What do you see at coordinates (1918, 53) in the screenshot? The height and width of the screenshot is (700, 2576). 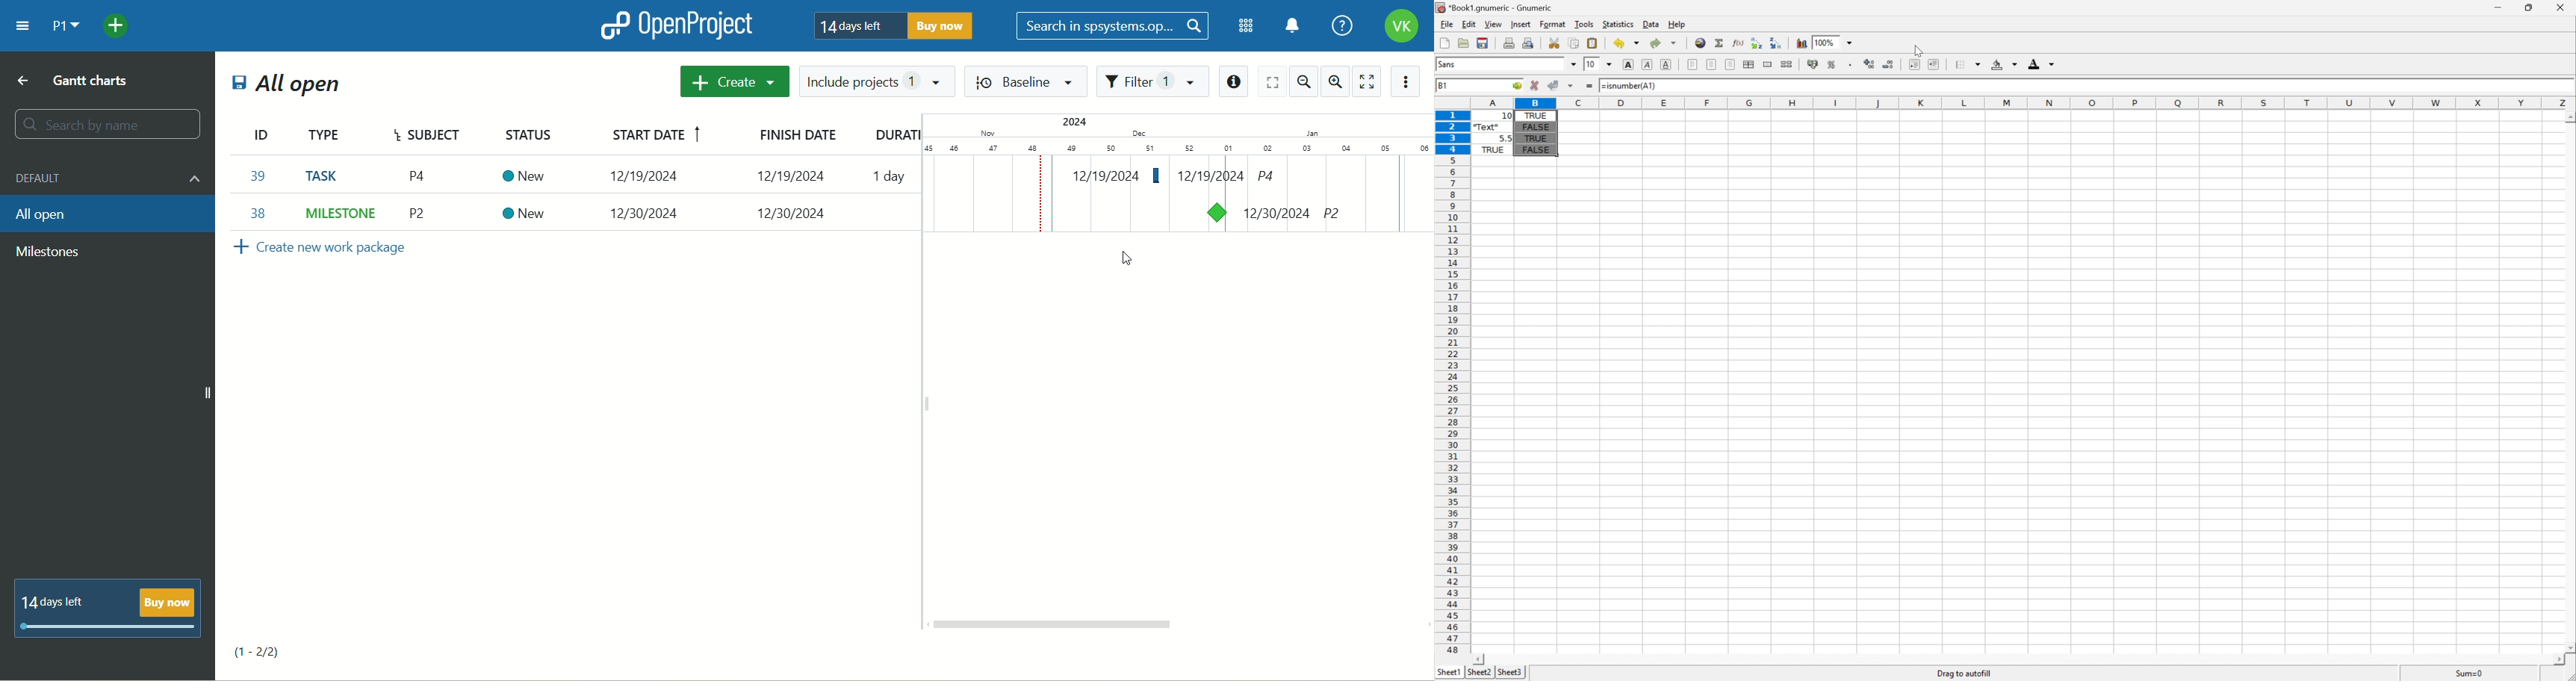 I see `Cursor` at bounding box center [1918, 53].